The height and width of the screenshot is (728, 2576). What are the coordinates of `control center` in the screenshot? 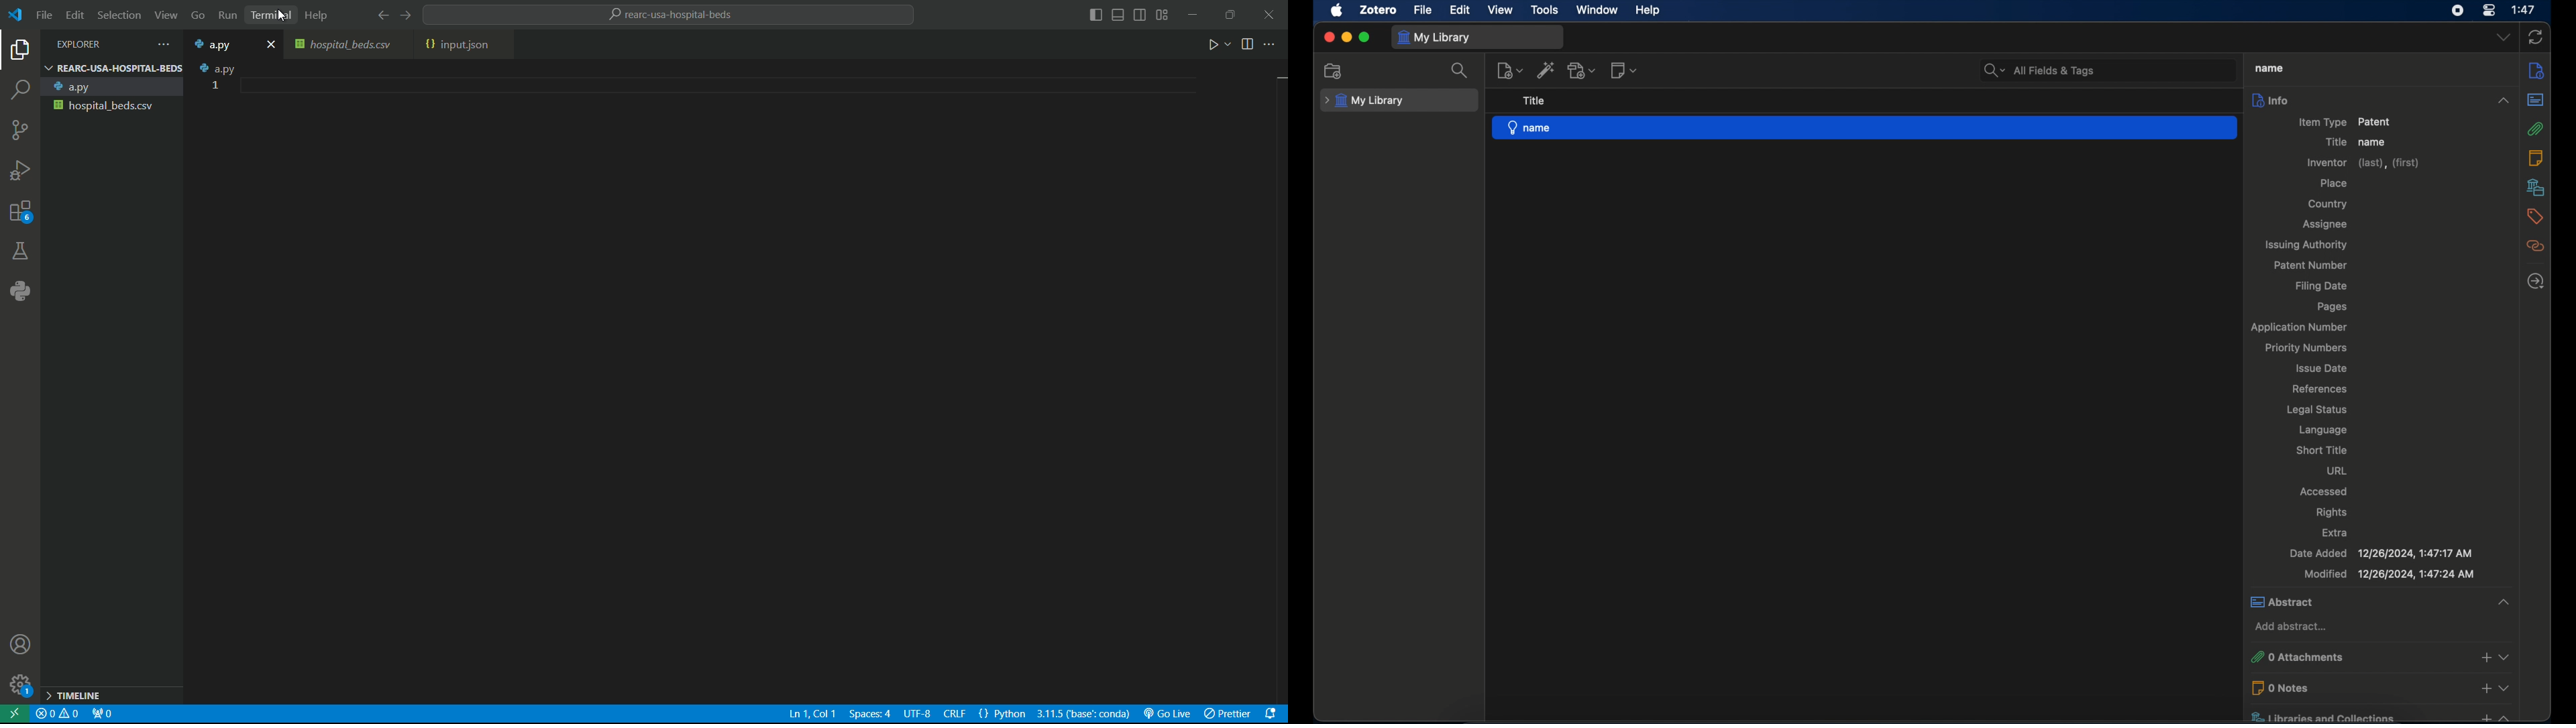 It's located at (2491, 10).